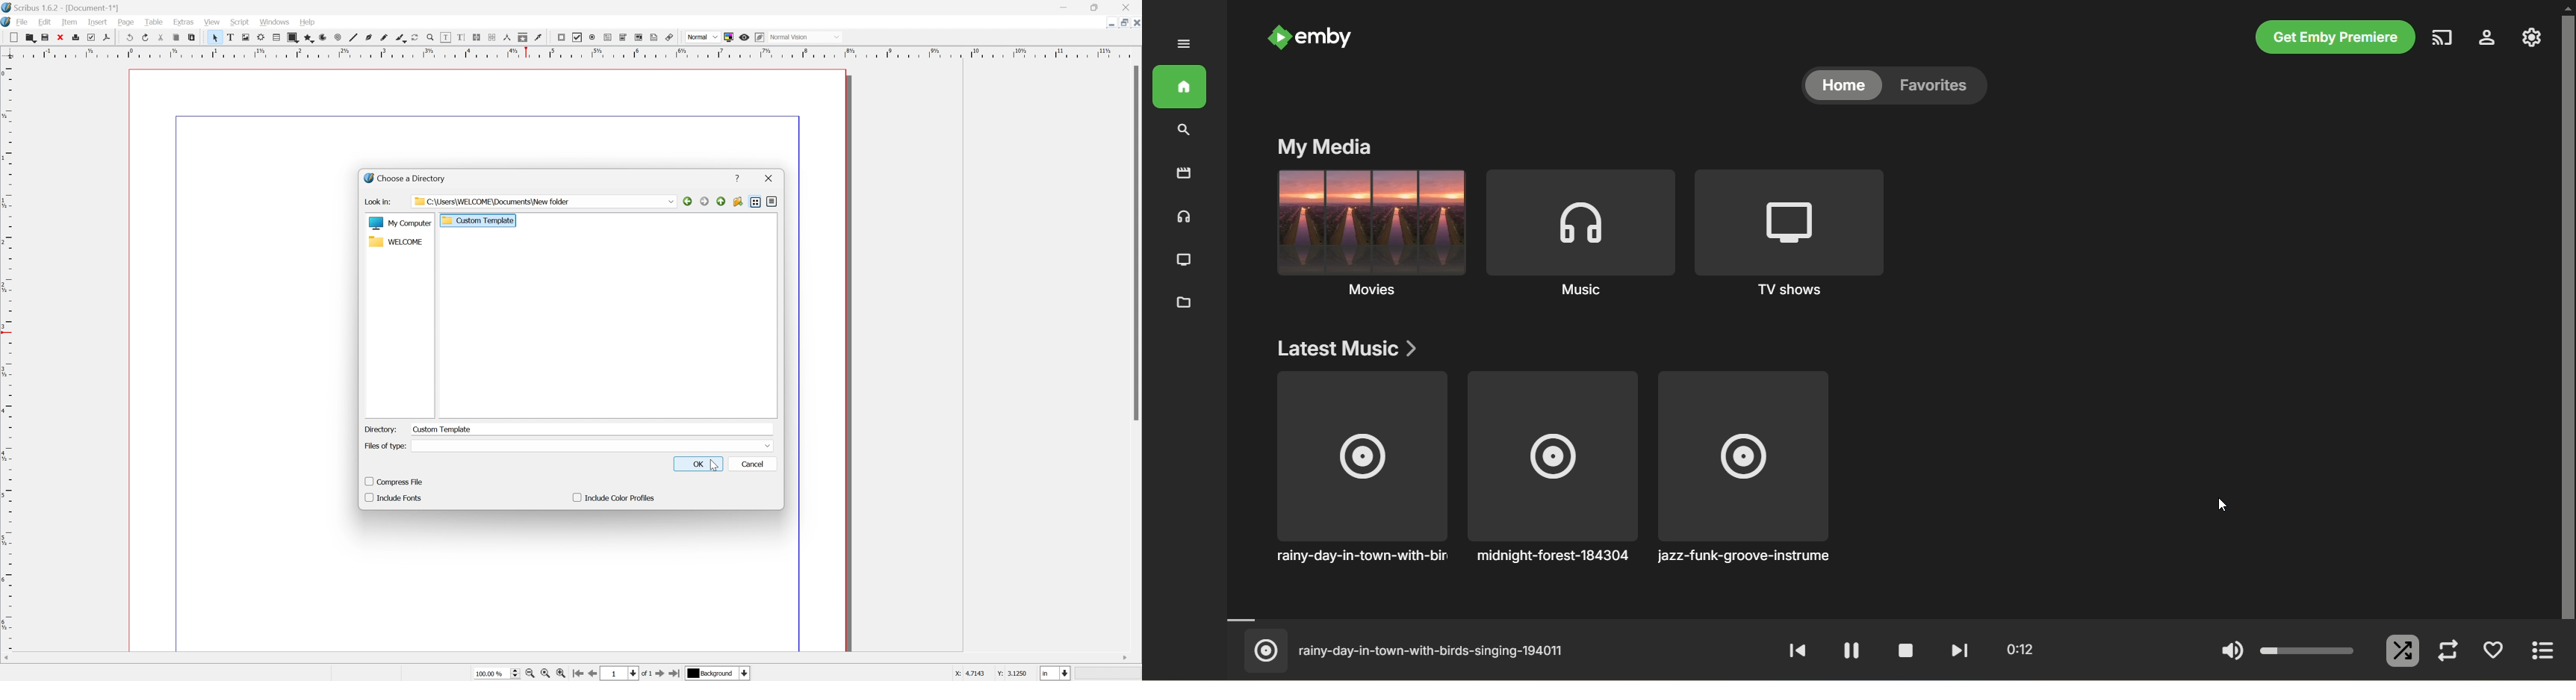  Describe the element at coordinates (608, 37) in the screenshot. I see `PDF text field` at that location.